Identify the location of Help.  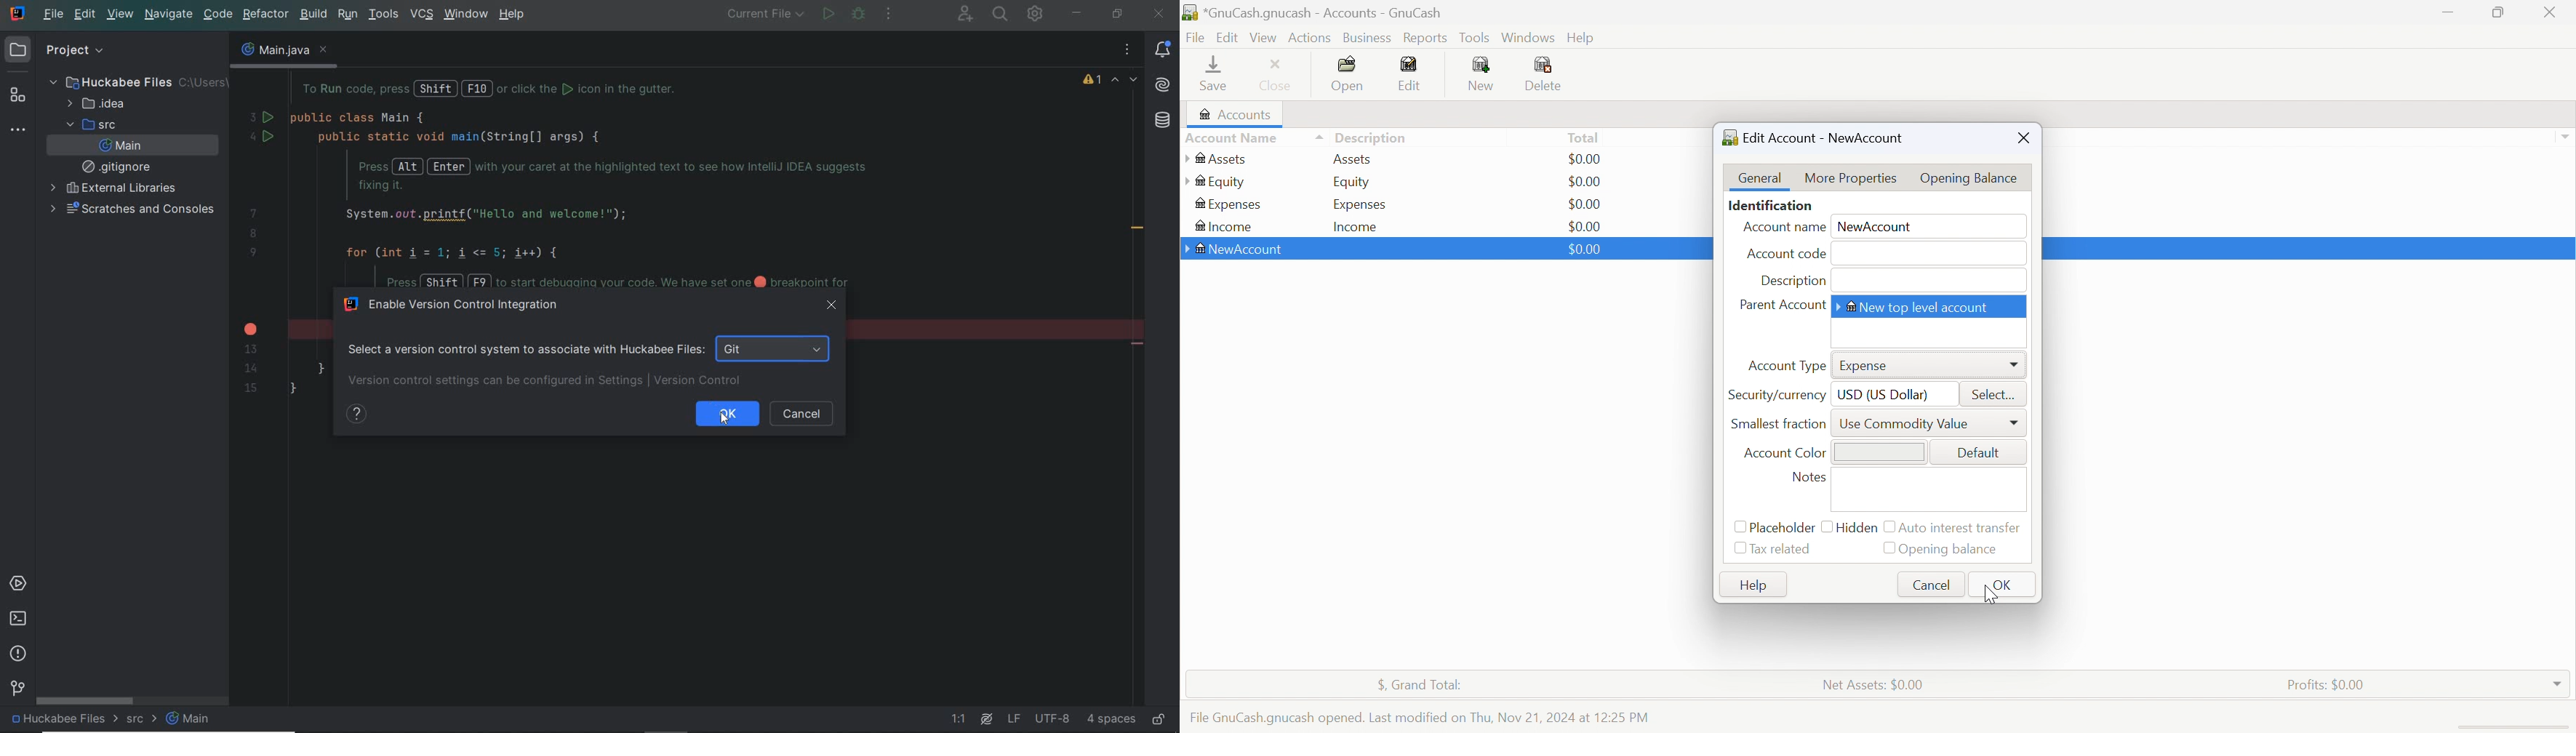
(1585, 38).